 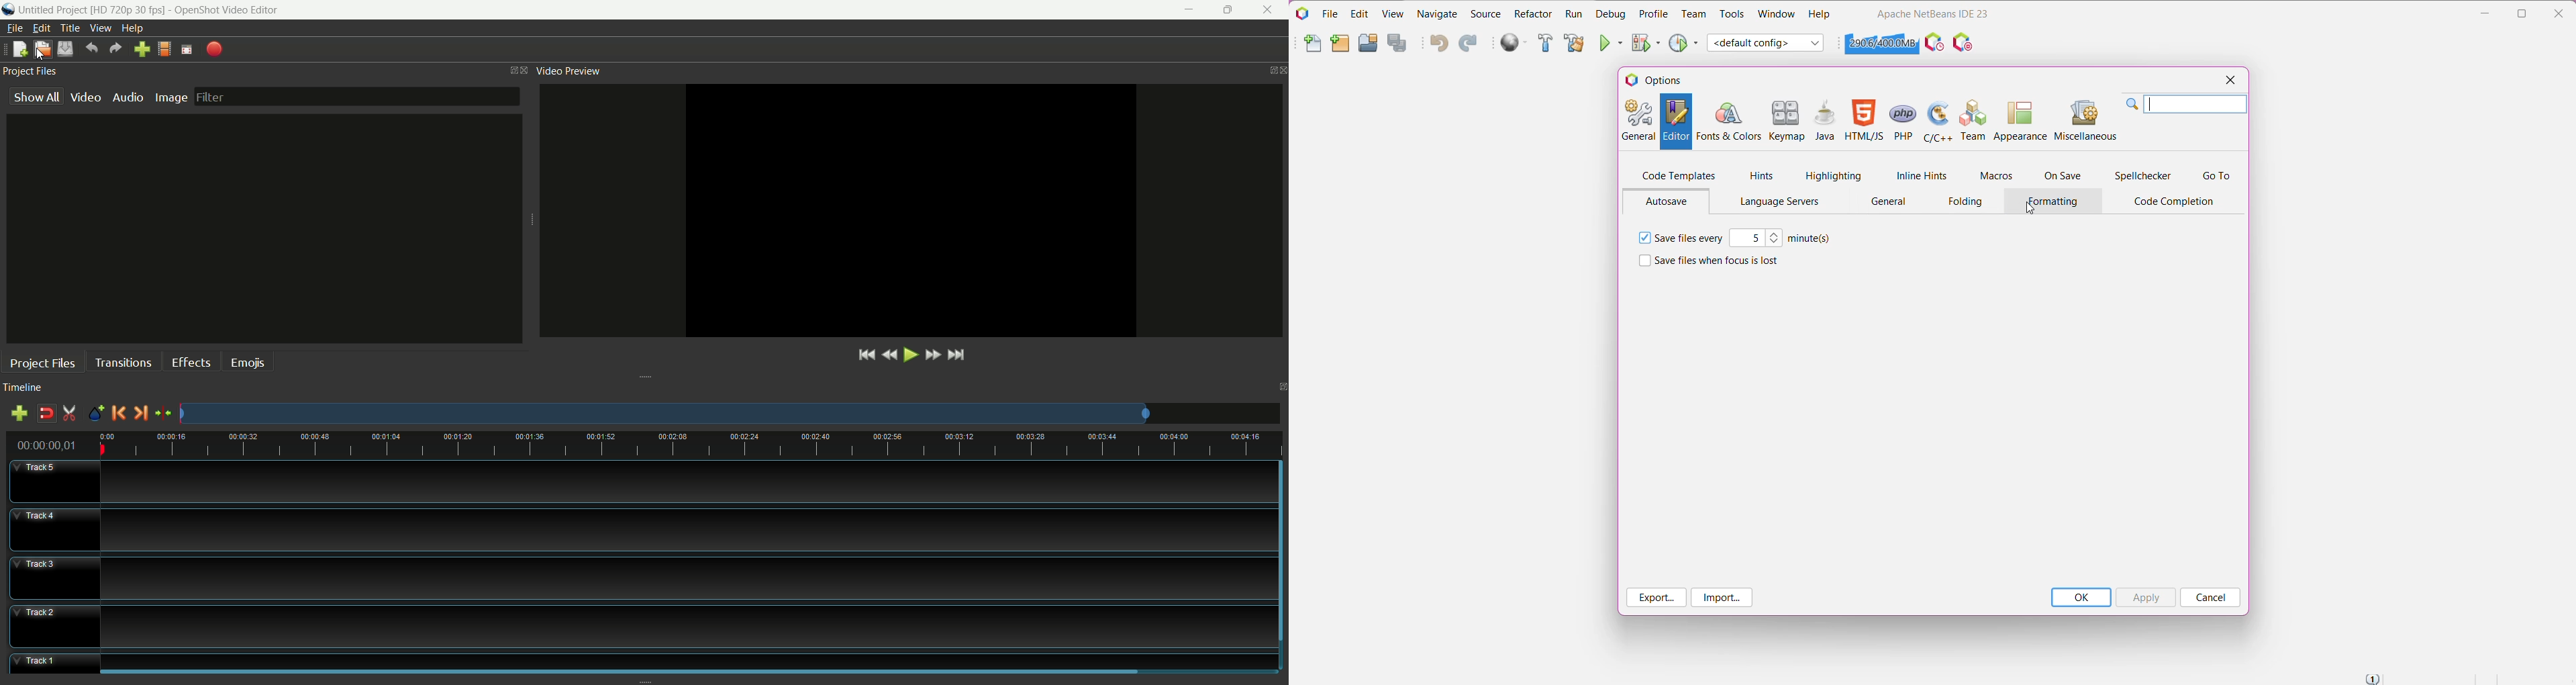 What do you see at coordinates (1230, 10) in the screenshot?
I see `maximize` at bounding box center [1230, 10].